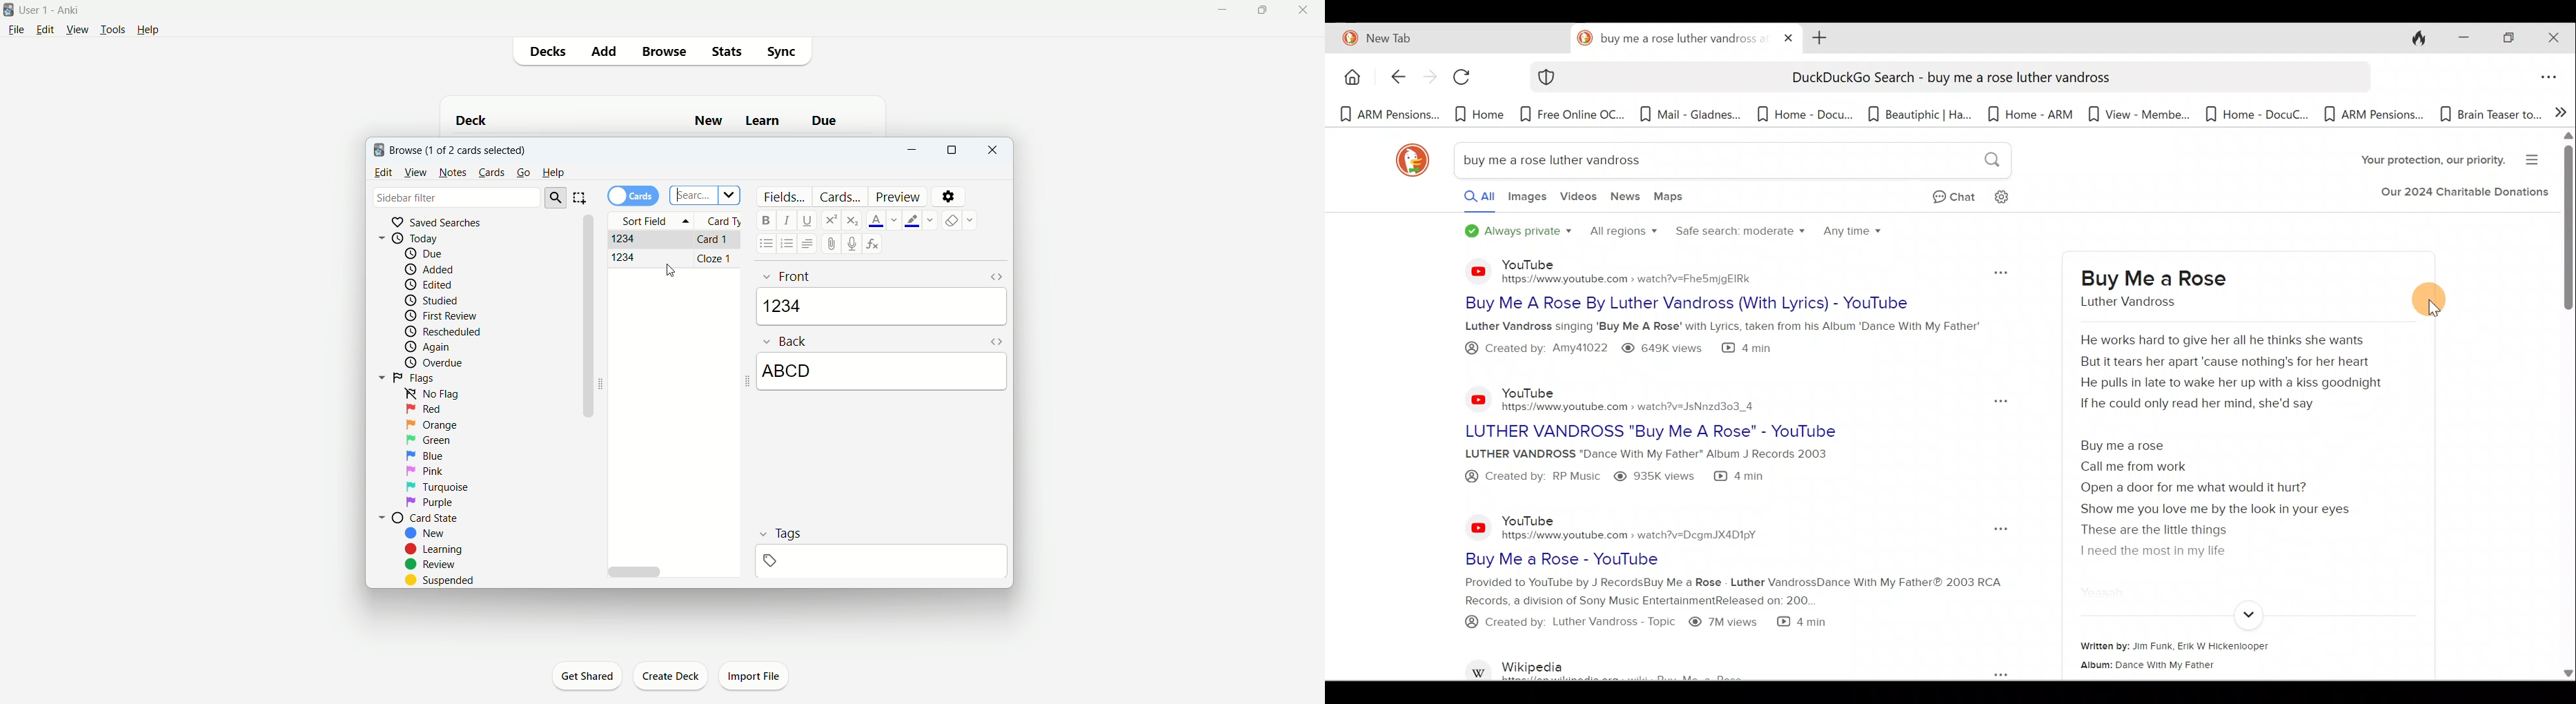 The height and width of the screenshot is (728, 2576). Describe the element at coordinates (377, 151) in the screenshot. I see `logo` at that location.